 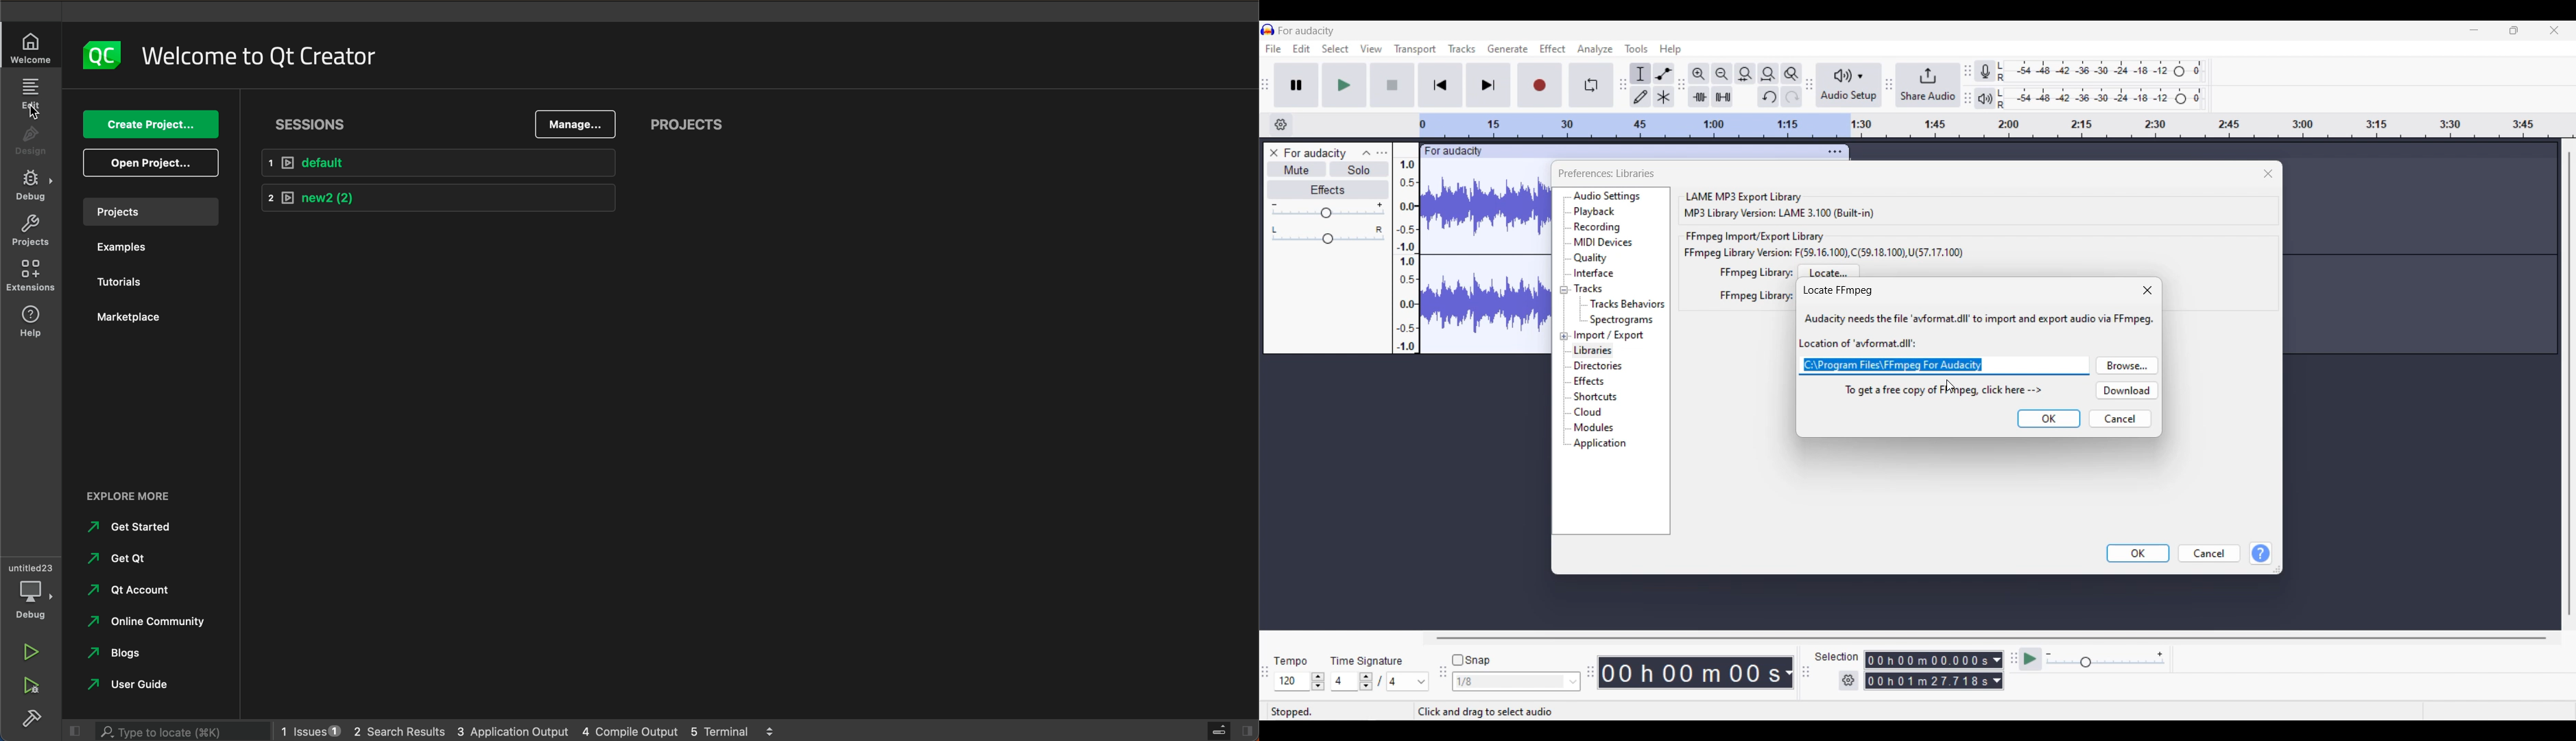 What do you see at coordinates (1835, 152) in the screenshot?
I see `Track settings` at bounding box center [1835, 152].